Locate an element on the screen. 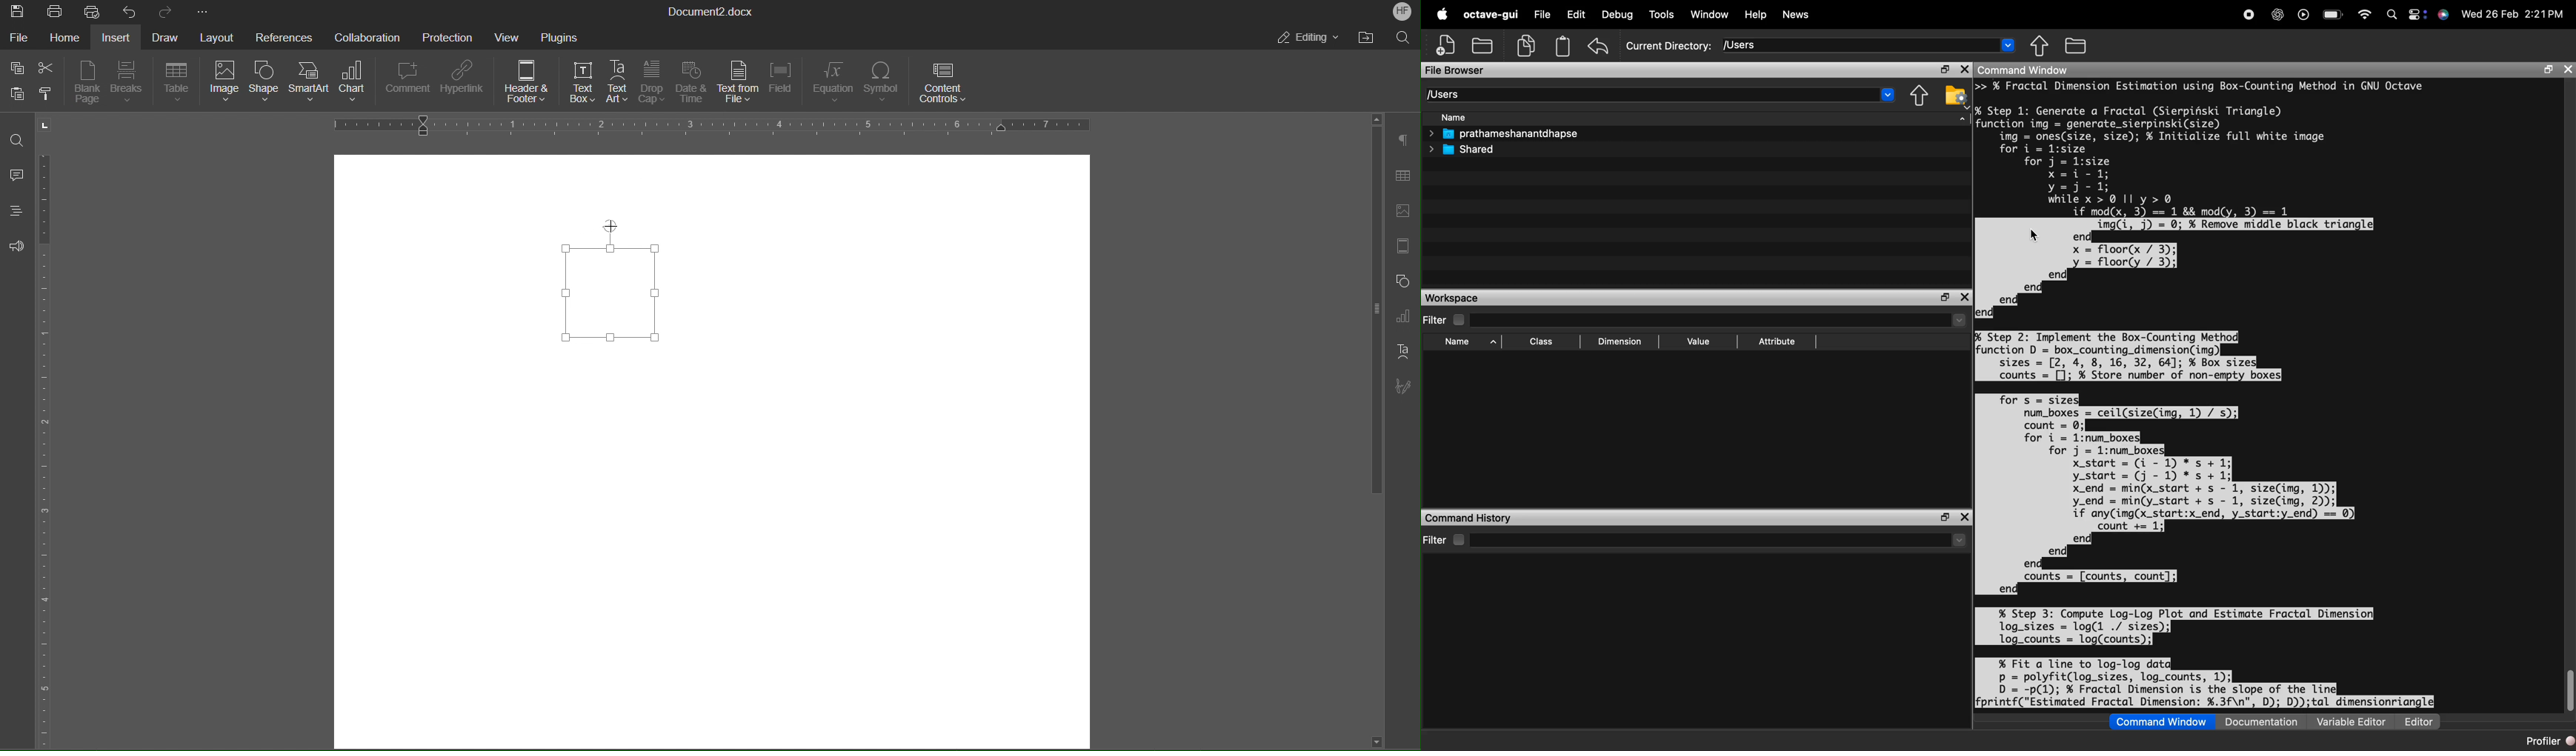 The height and width of the screenshot is (756, 2576). Table is located at coordinates (1402, 176).